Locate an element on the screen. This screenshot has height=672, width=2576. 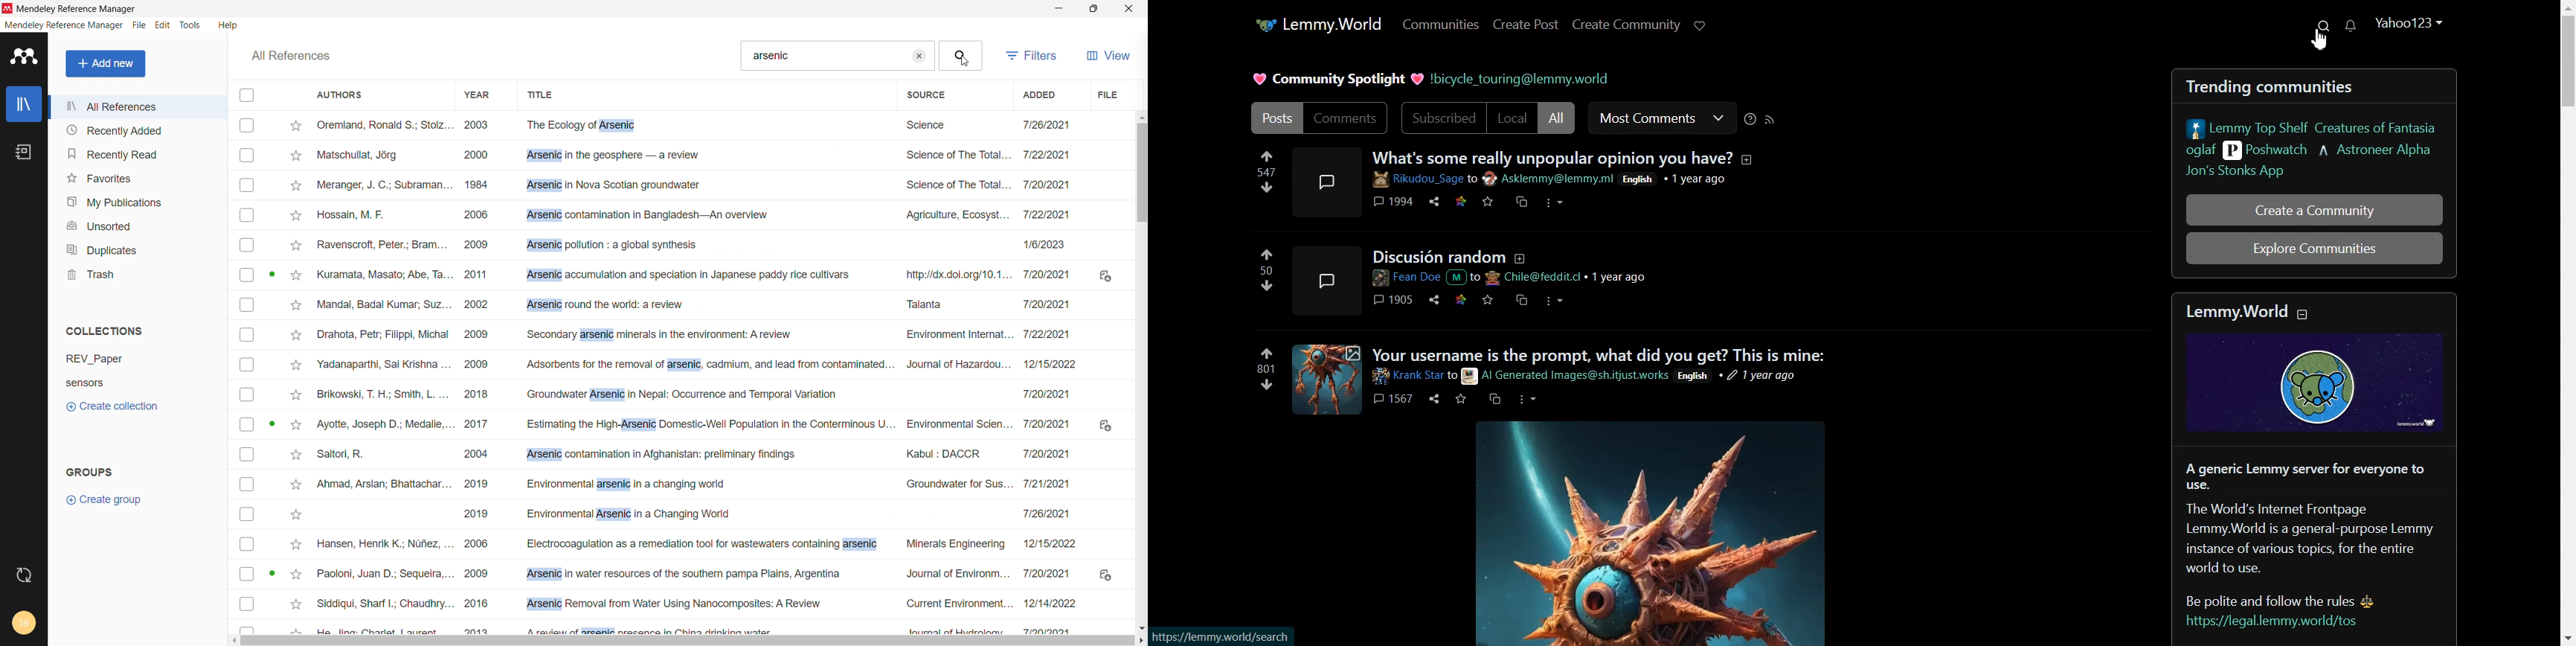
add to favorite is located at coordinates (1488, 299).